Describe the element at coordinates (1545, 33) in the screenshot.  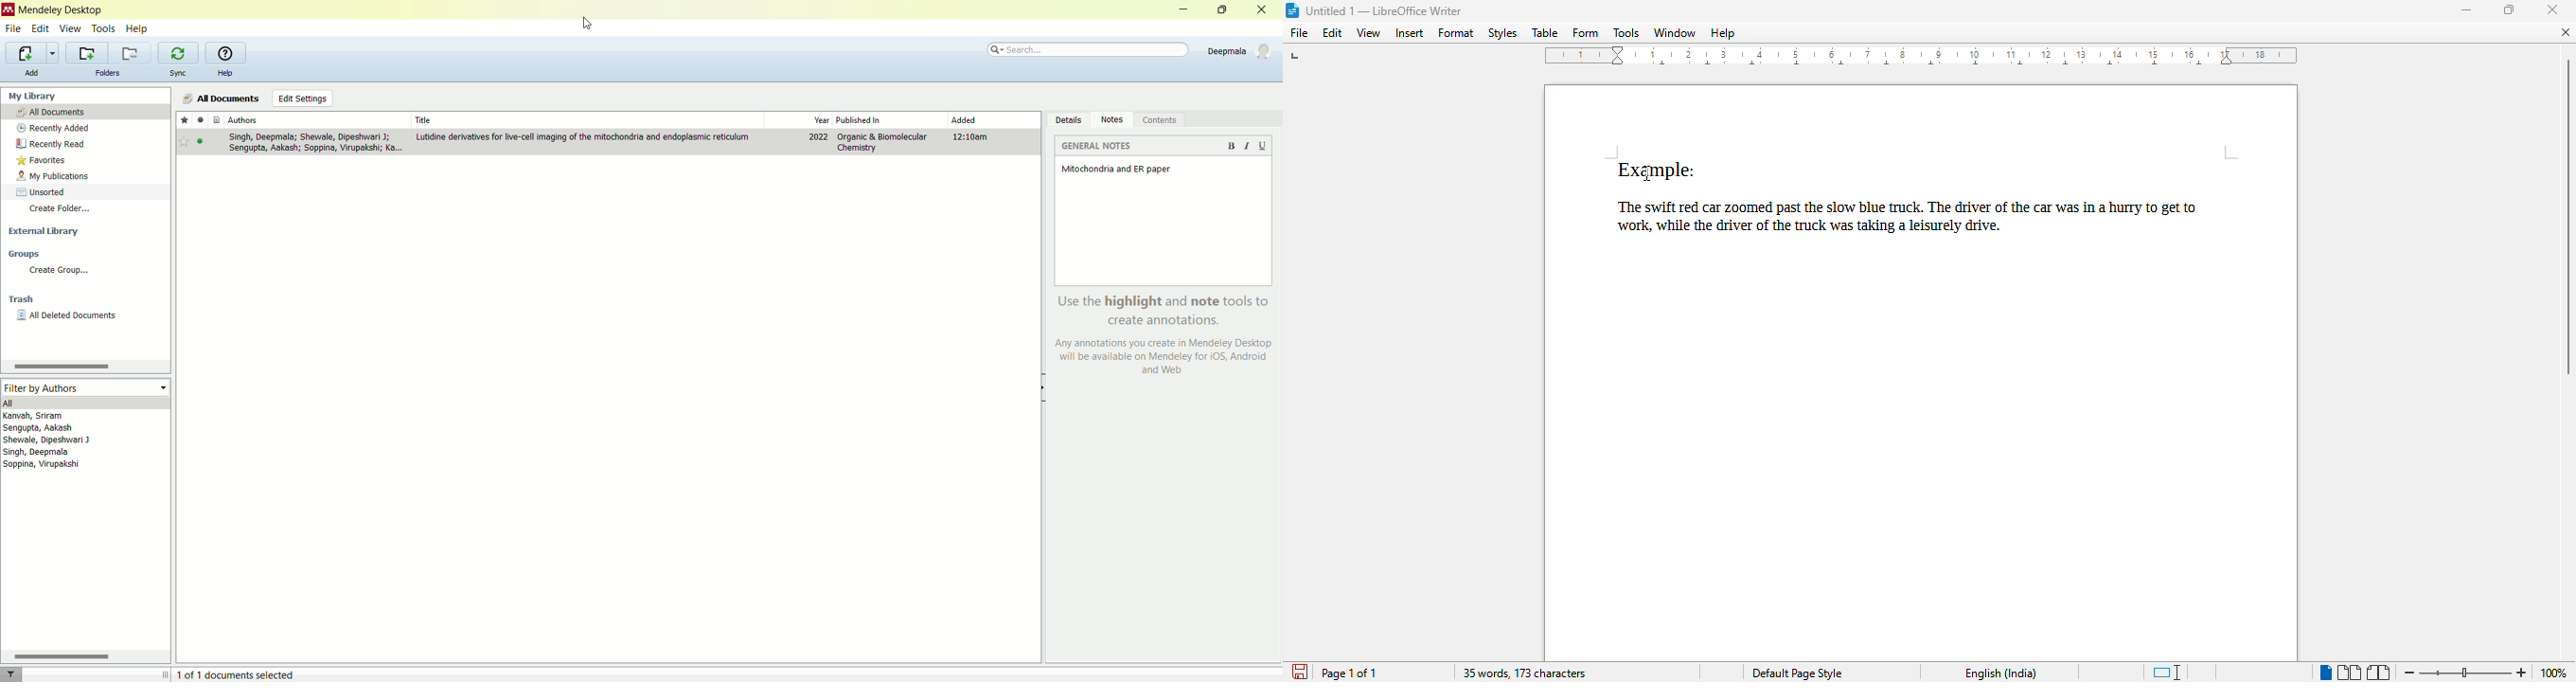
I see `table` at that location.